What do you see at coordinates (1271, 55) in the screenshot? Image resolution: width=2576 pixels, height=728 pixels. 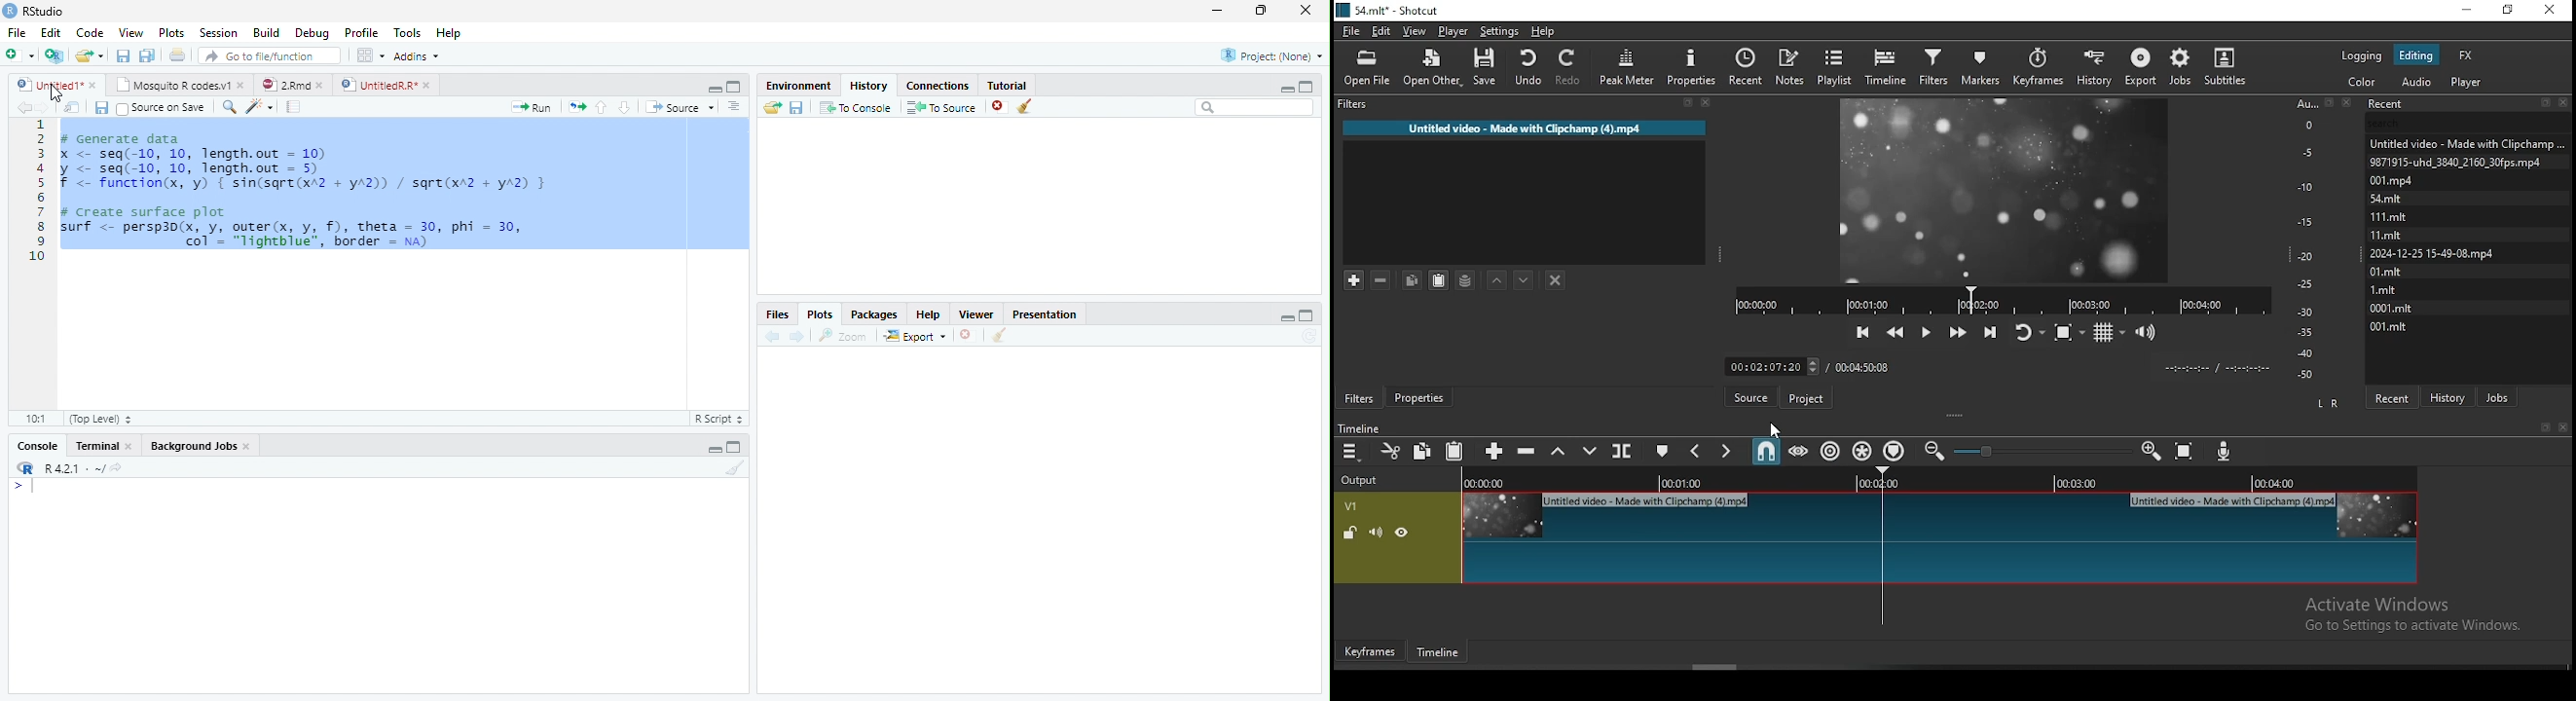 I see `Project: (None)` at bounding box center [1271, 55].